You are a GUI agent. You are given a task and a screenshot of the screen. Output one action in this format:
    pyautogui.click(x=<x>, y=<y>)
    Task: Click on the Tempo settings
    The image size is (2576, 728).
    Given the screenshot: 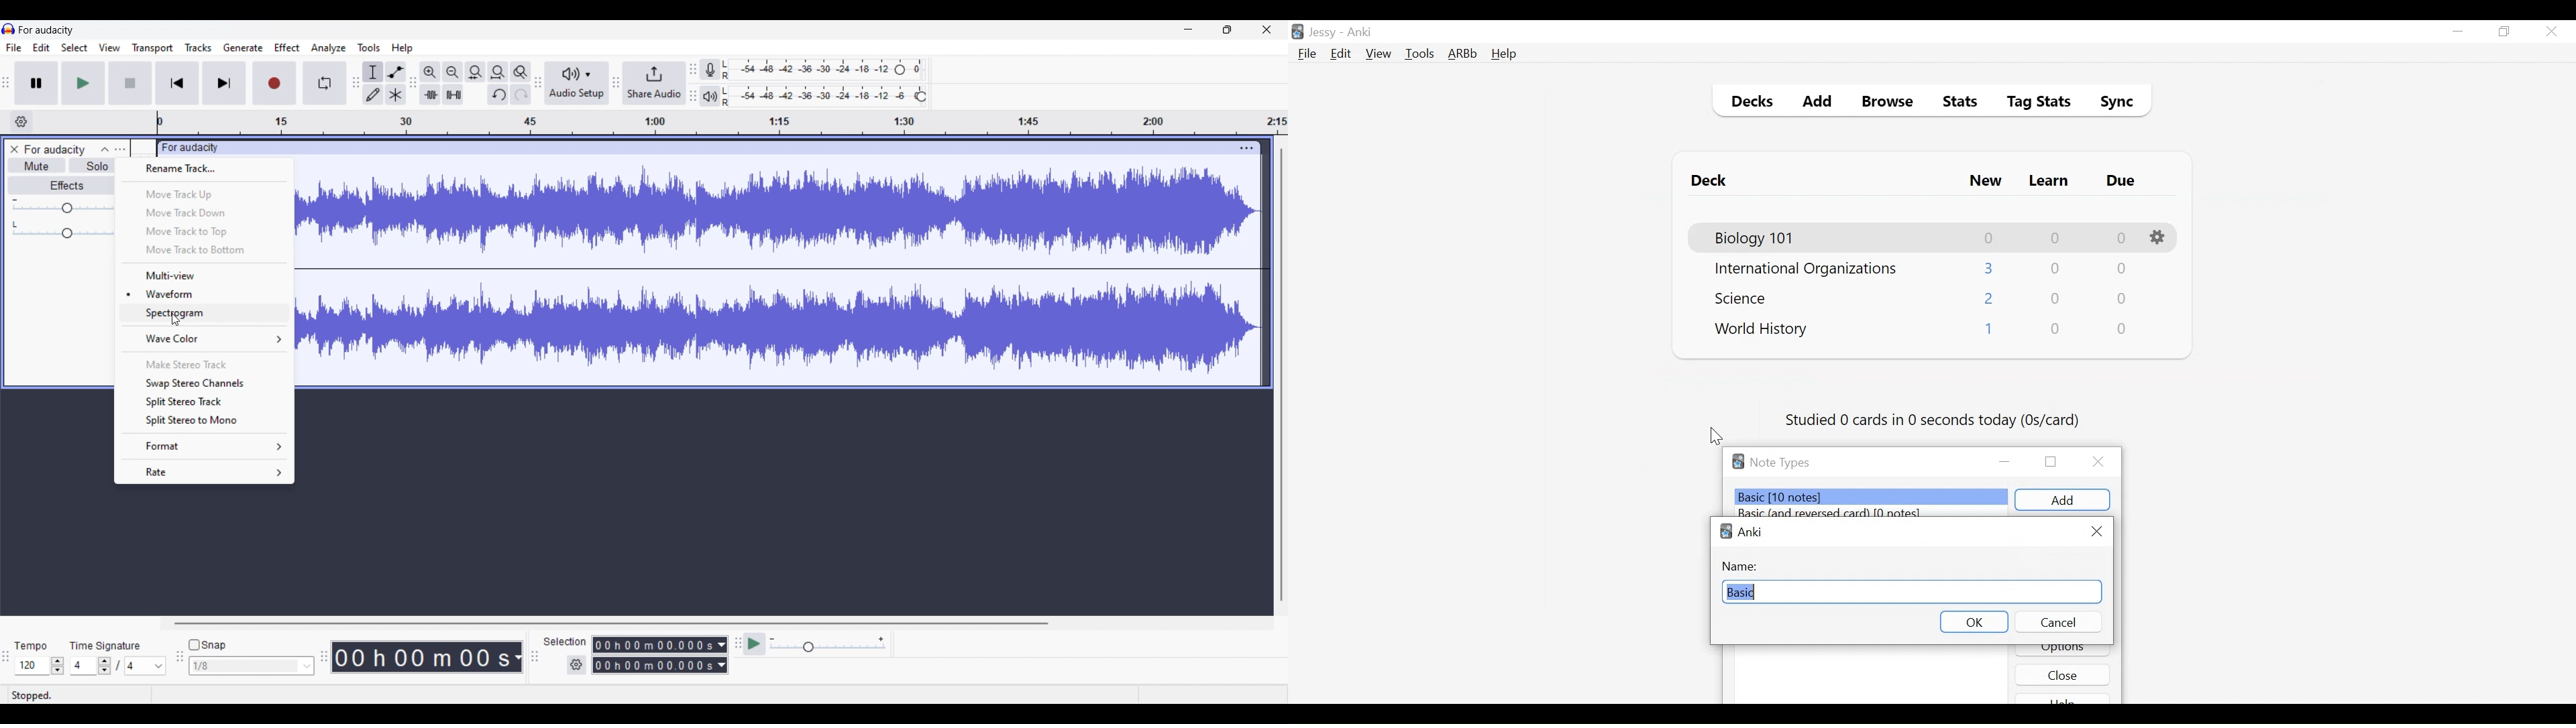 What is the action you would take?
    pyautogui.click(x=40, y=666)
    